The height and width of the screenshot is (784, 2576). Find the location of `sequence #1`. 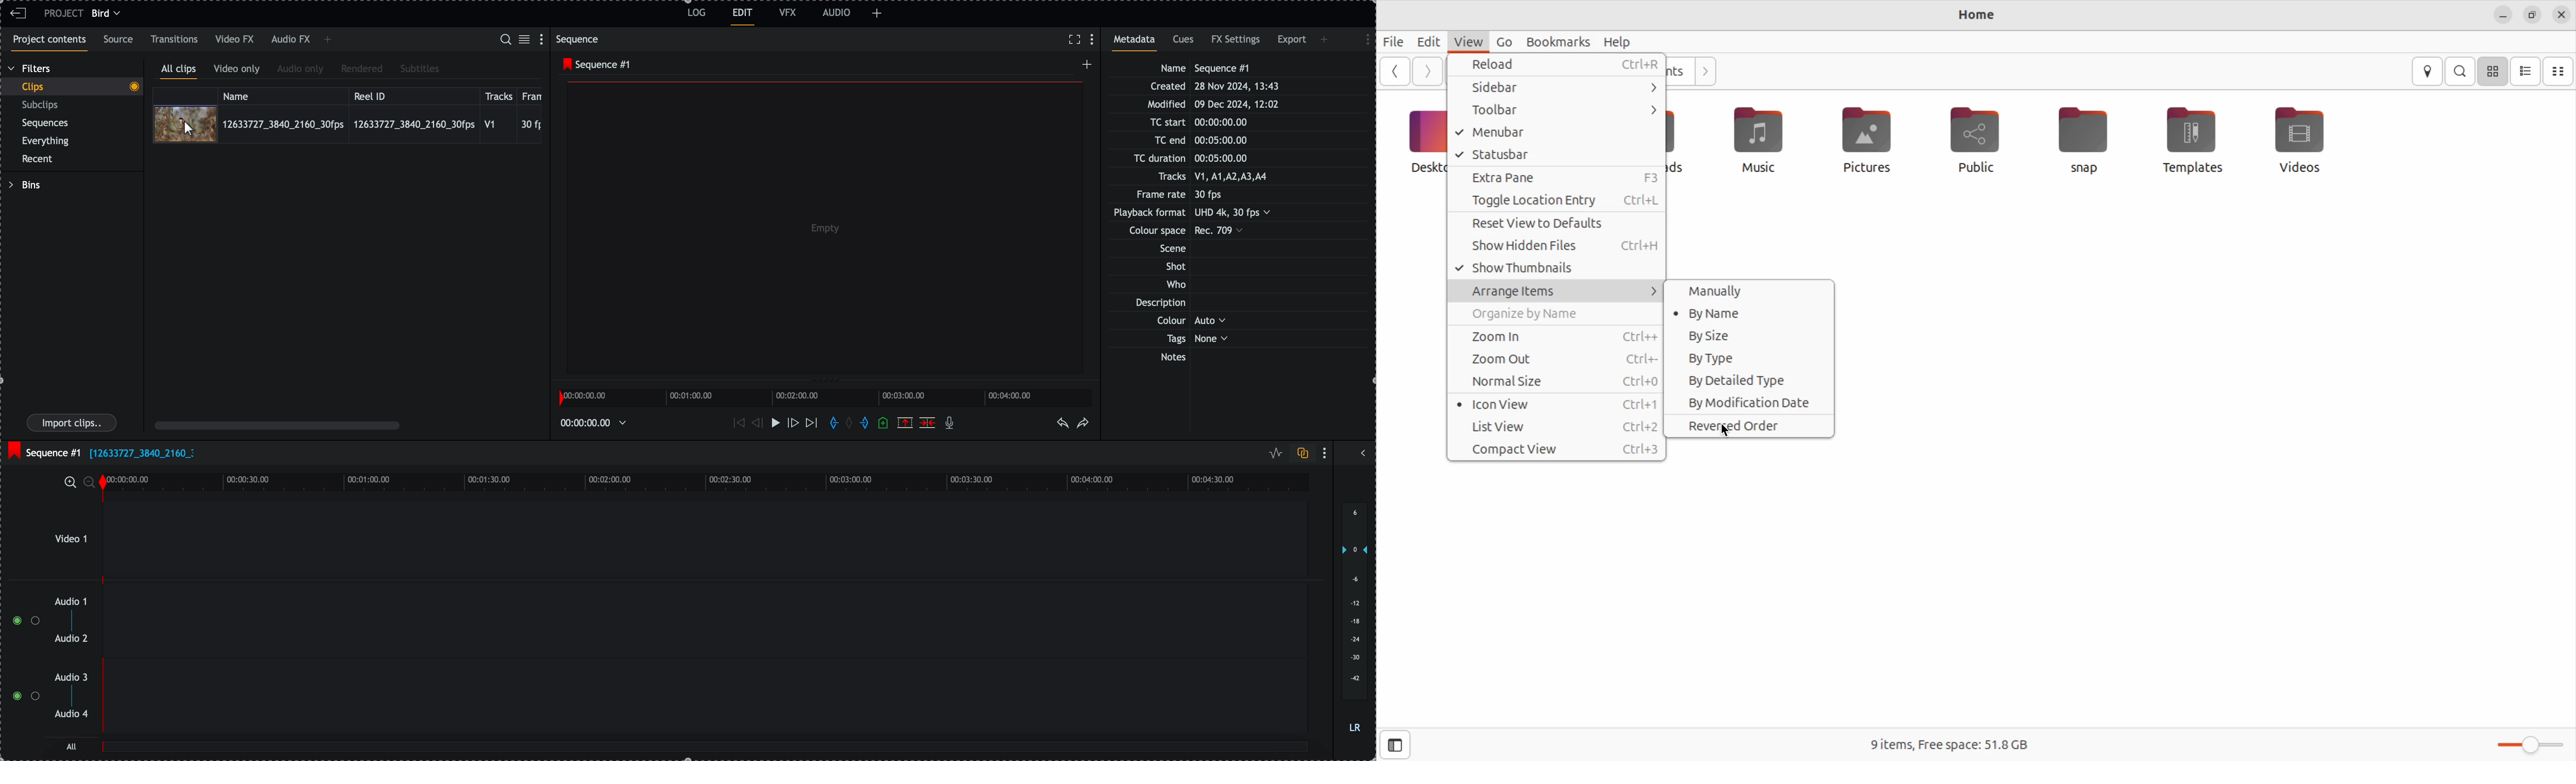

sequence #1 is located at coordinates (594, 65).